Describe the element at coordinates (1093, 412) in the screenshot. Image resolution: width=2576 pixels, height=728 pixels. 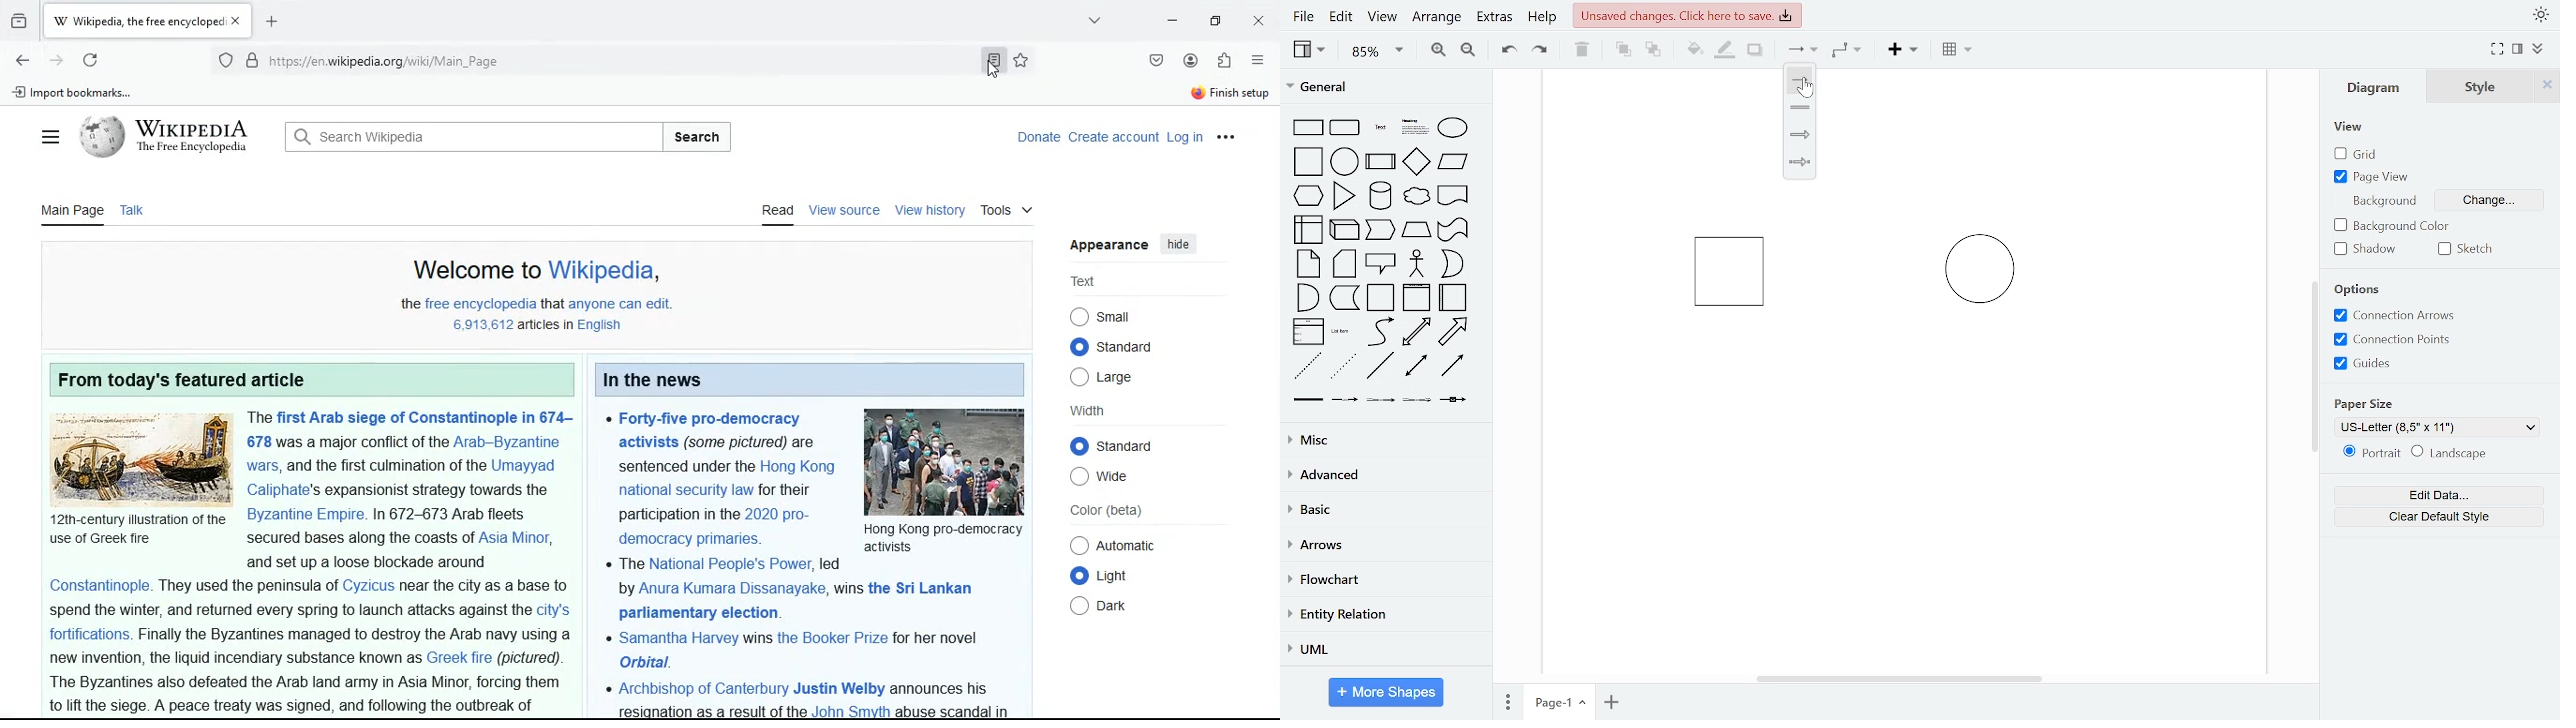
I see `width` at that location.